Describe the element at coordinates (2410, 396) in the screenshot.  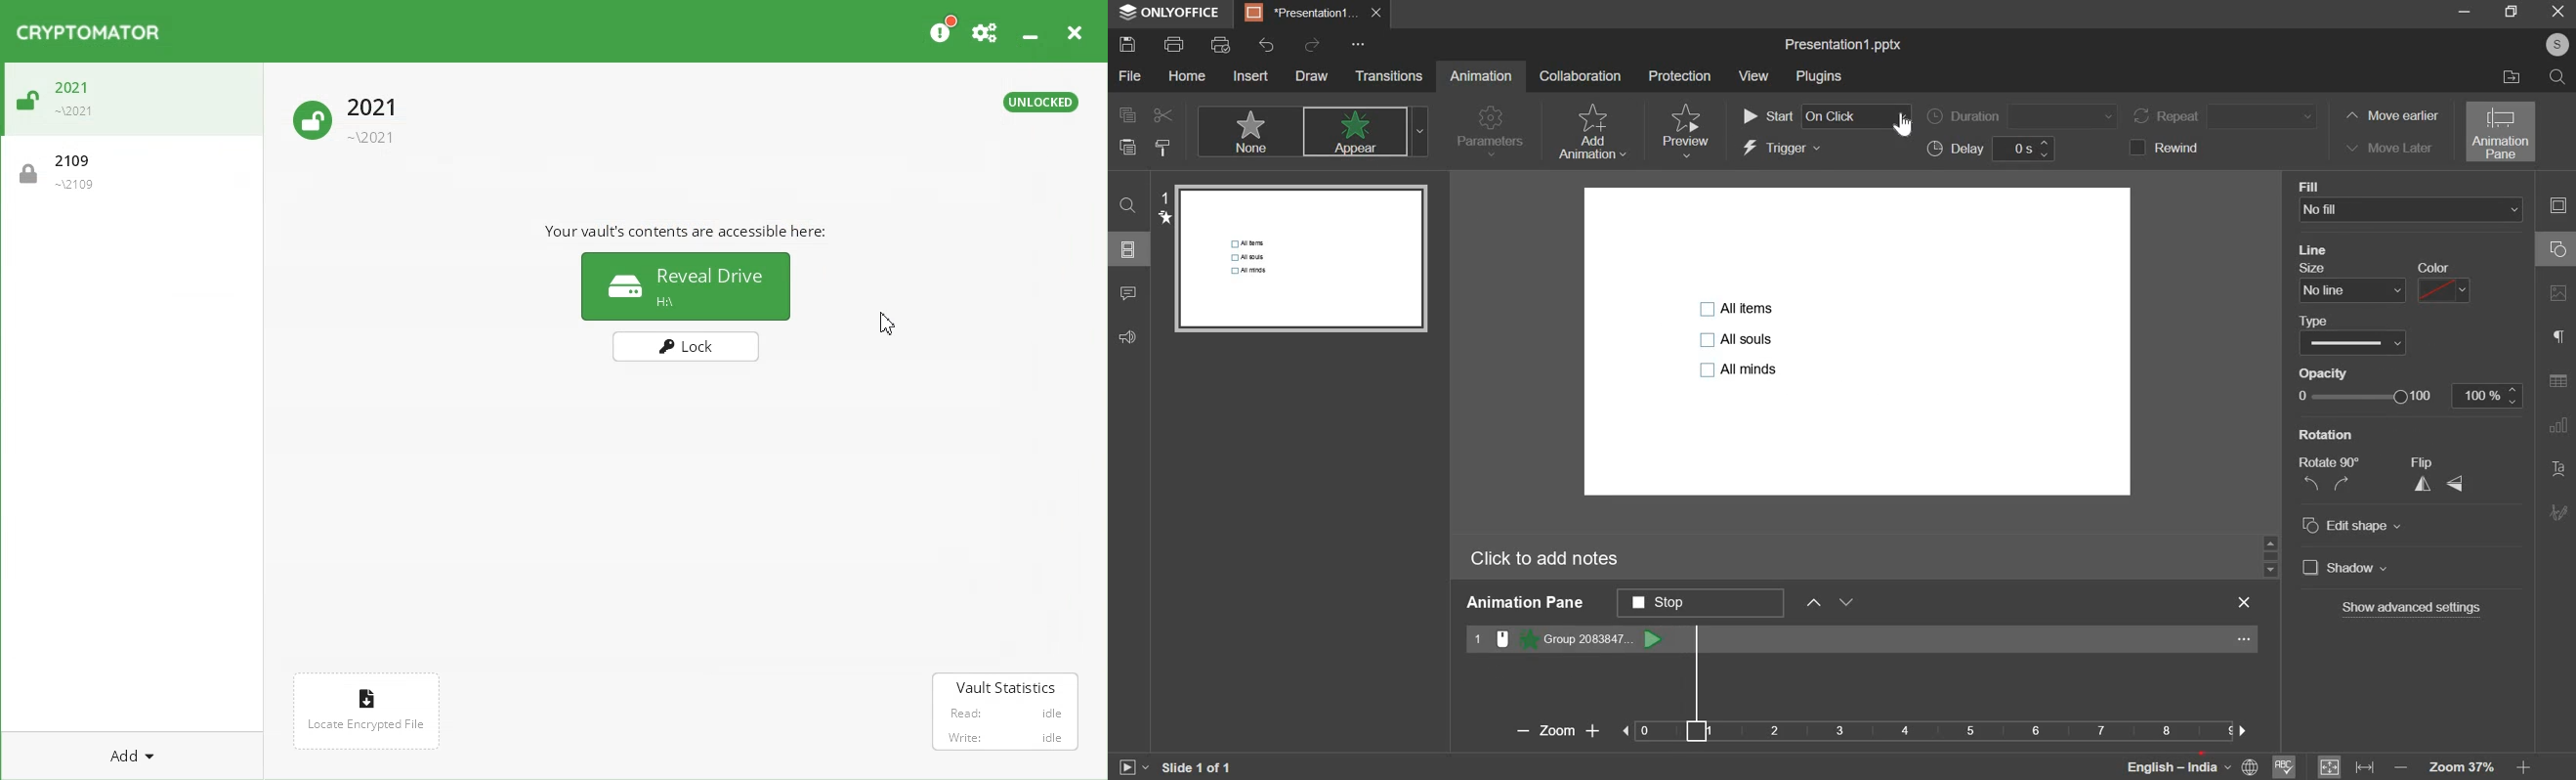
I see `opacity` at that location.